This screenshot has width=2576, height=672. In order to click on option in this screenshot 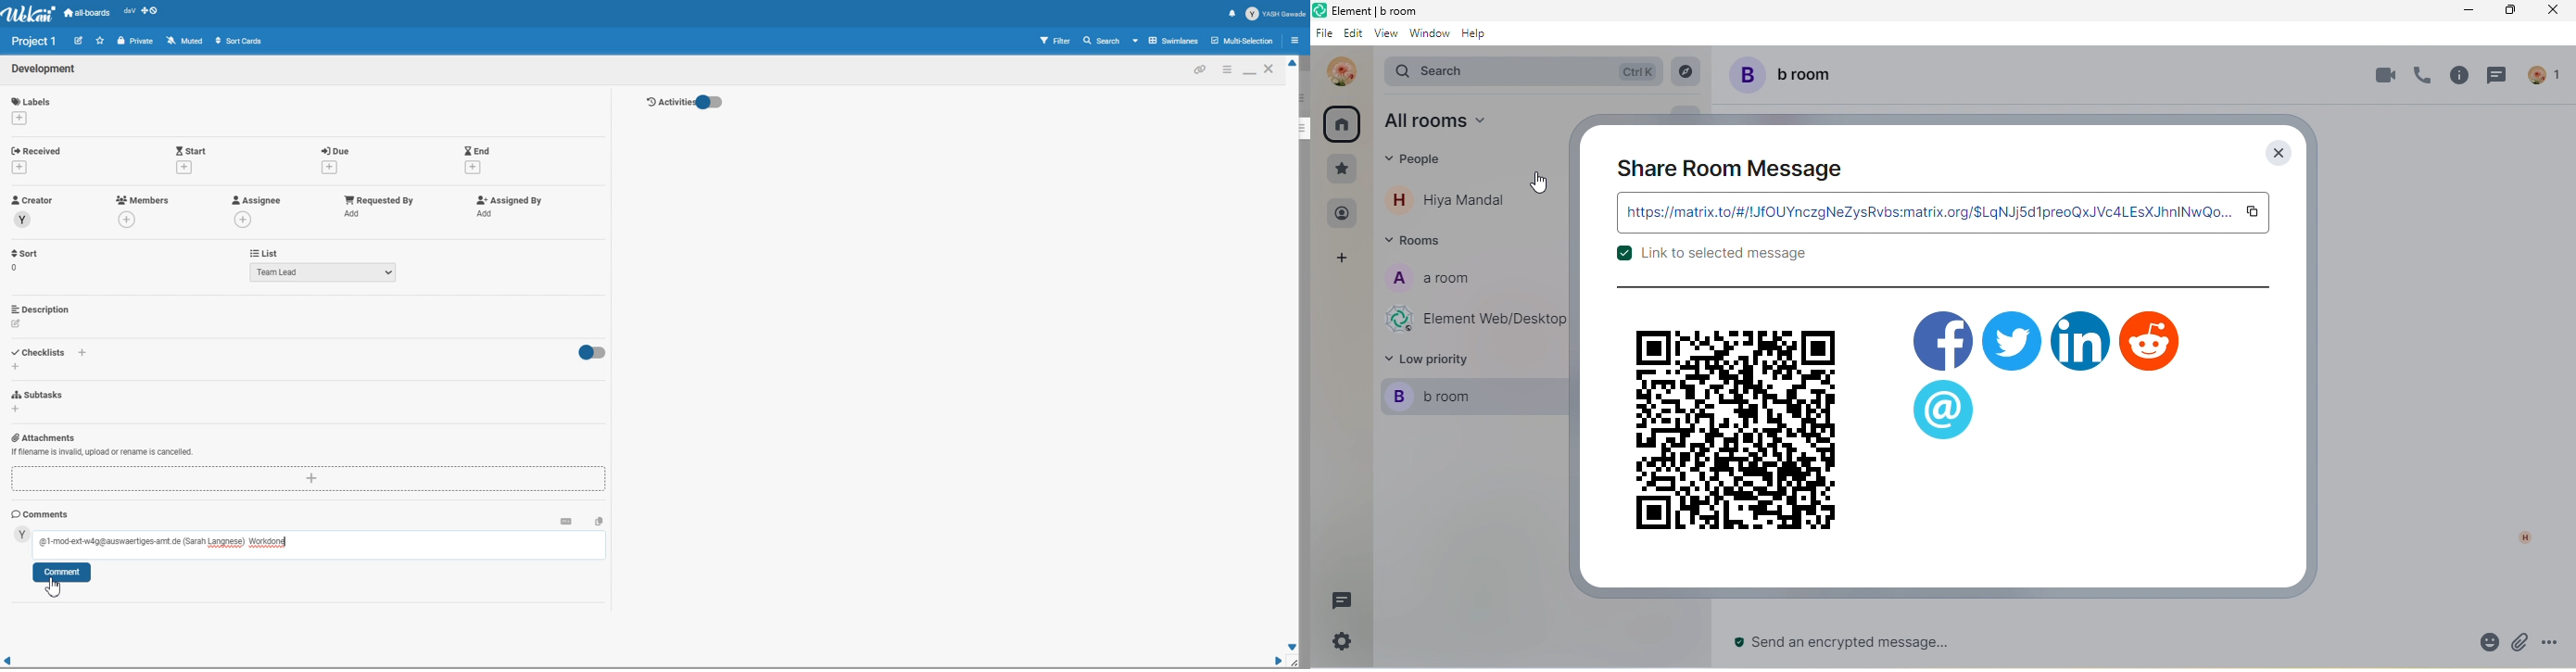, I will do `click(2556, 642)`.